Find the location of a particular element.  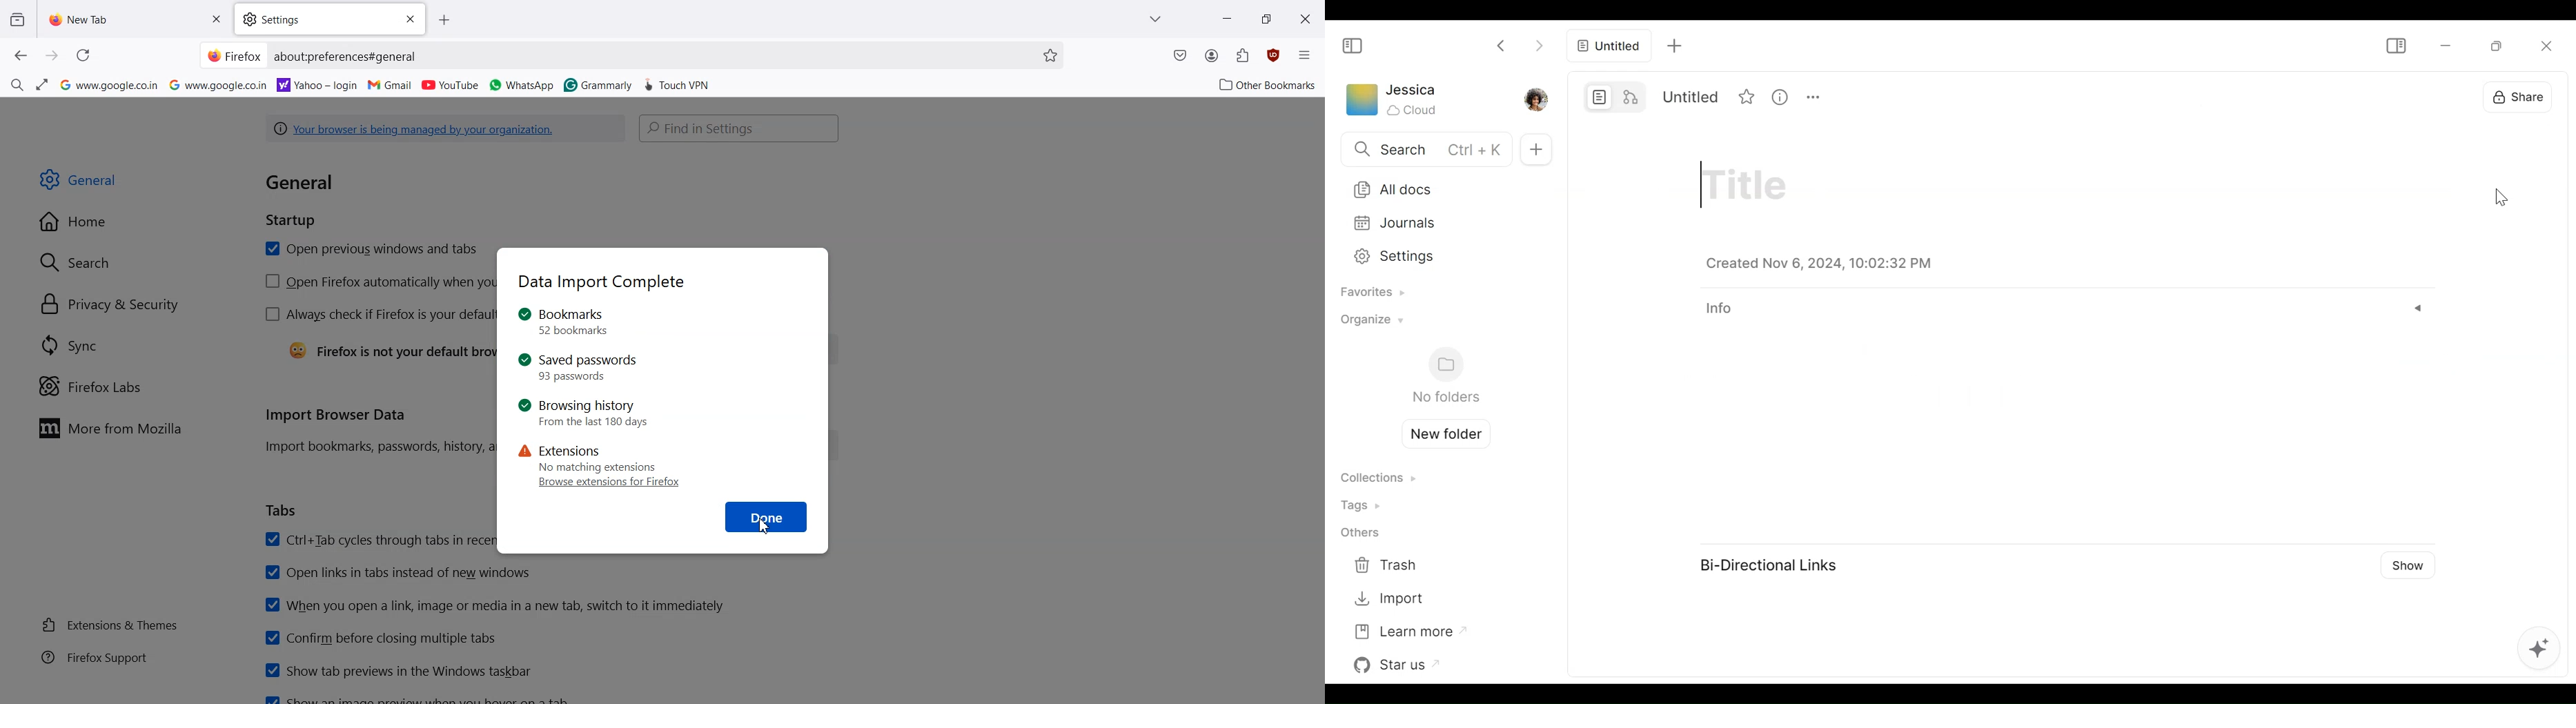

Google home page is located at coordinates (110, 84).